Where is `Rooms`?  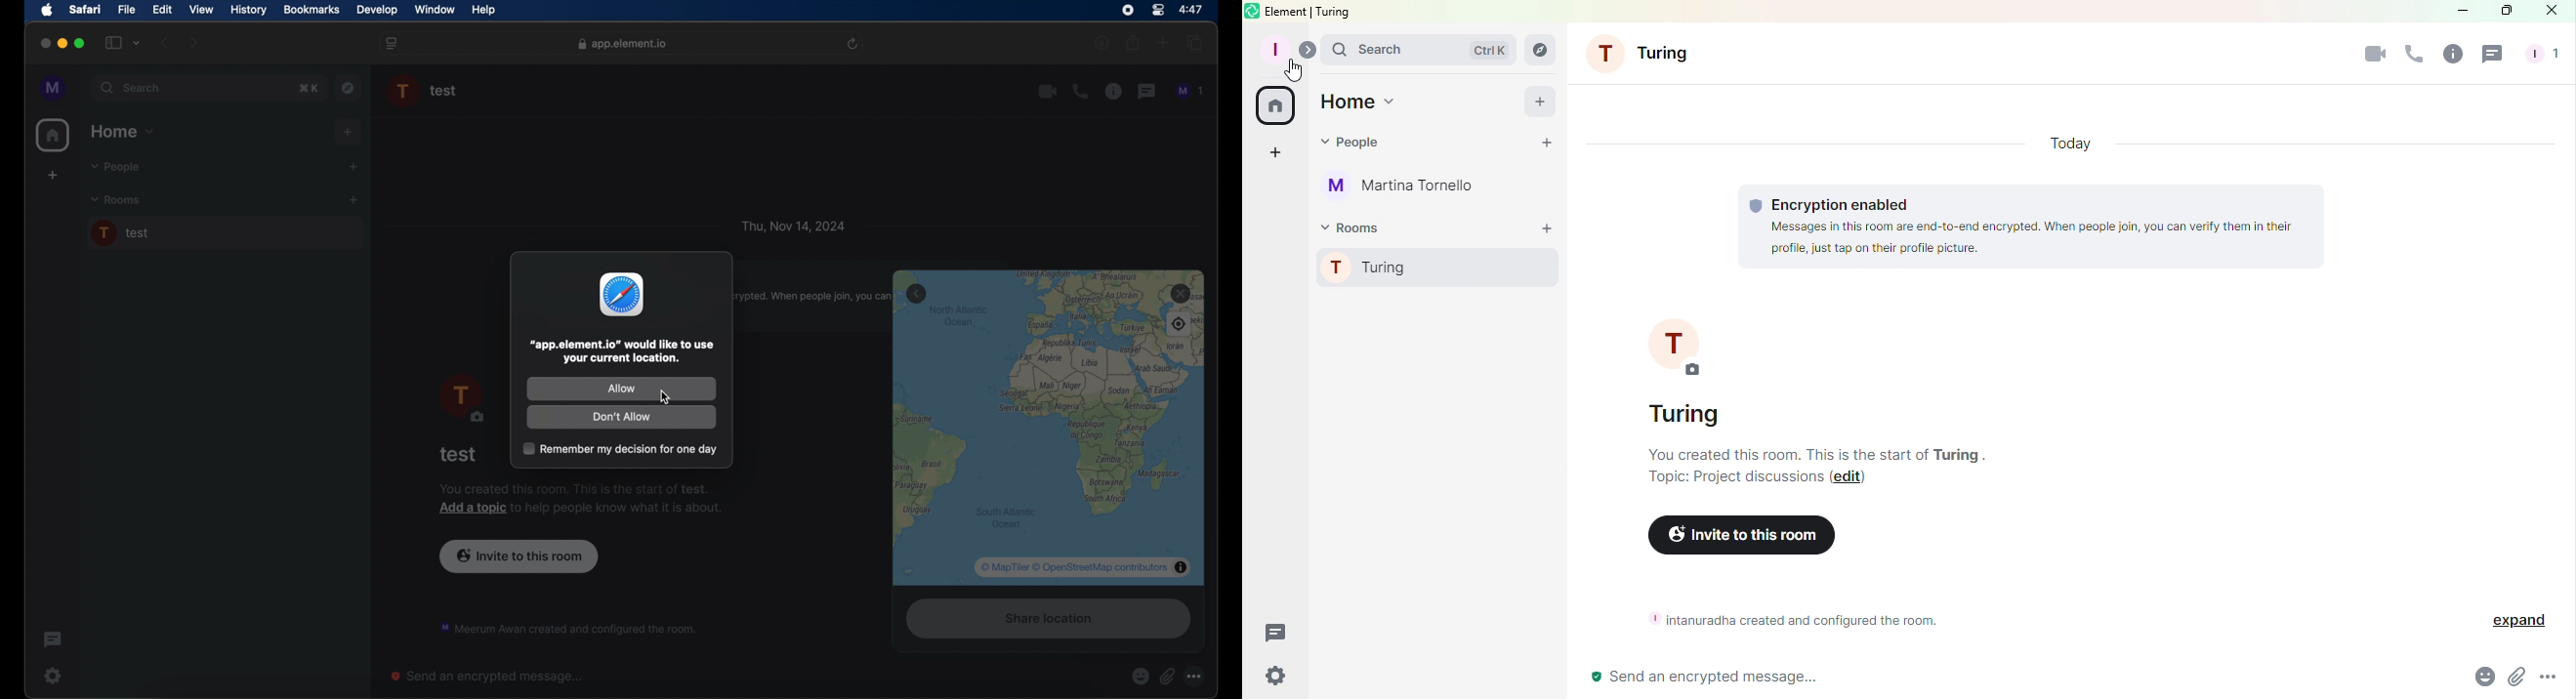 Rooms is located at coordinates (1352, 227).